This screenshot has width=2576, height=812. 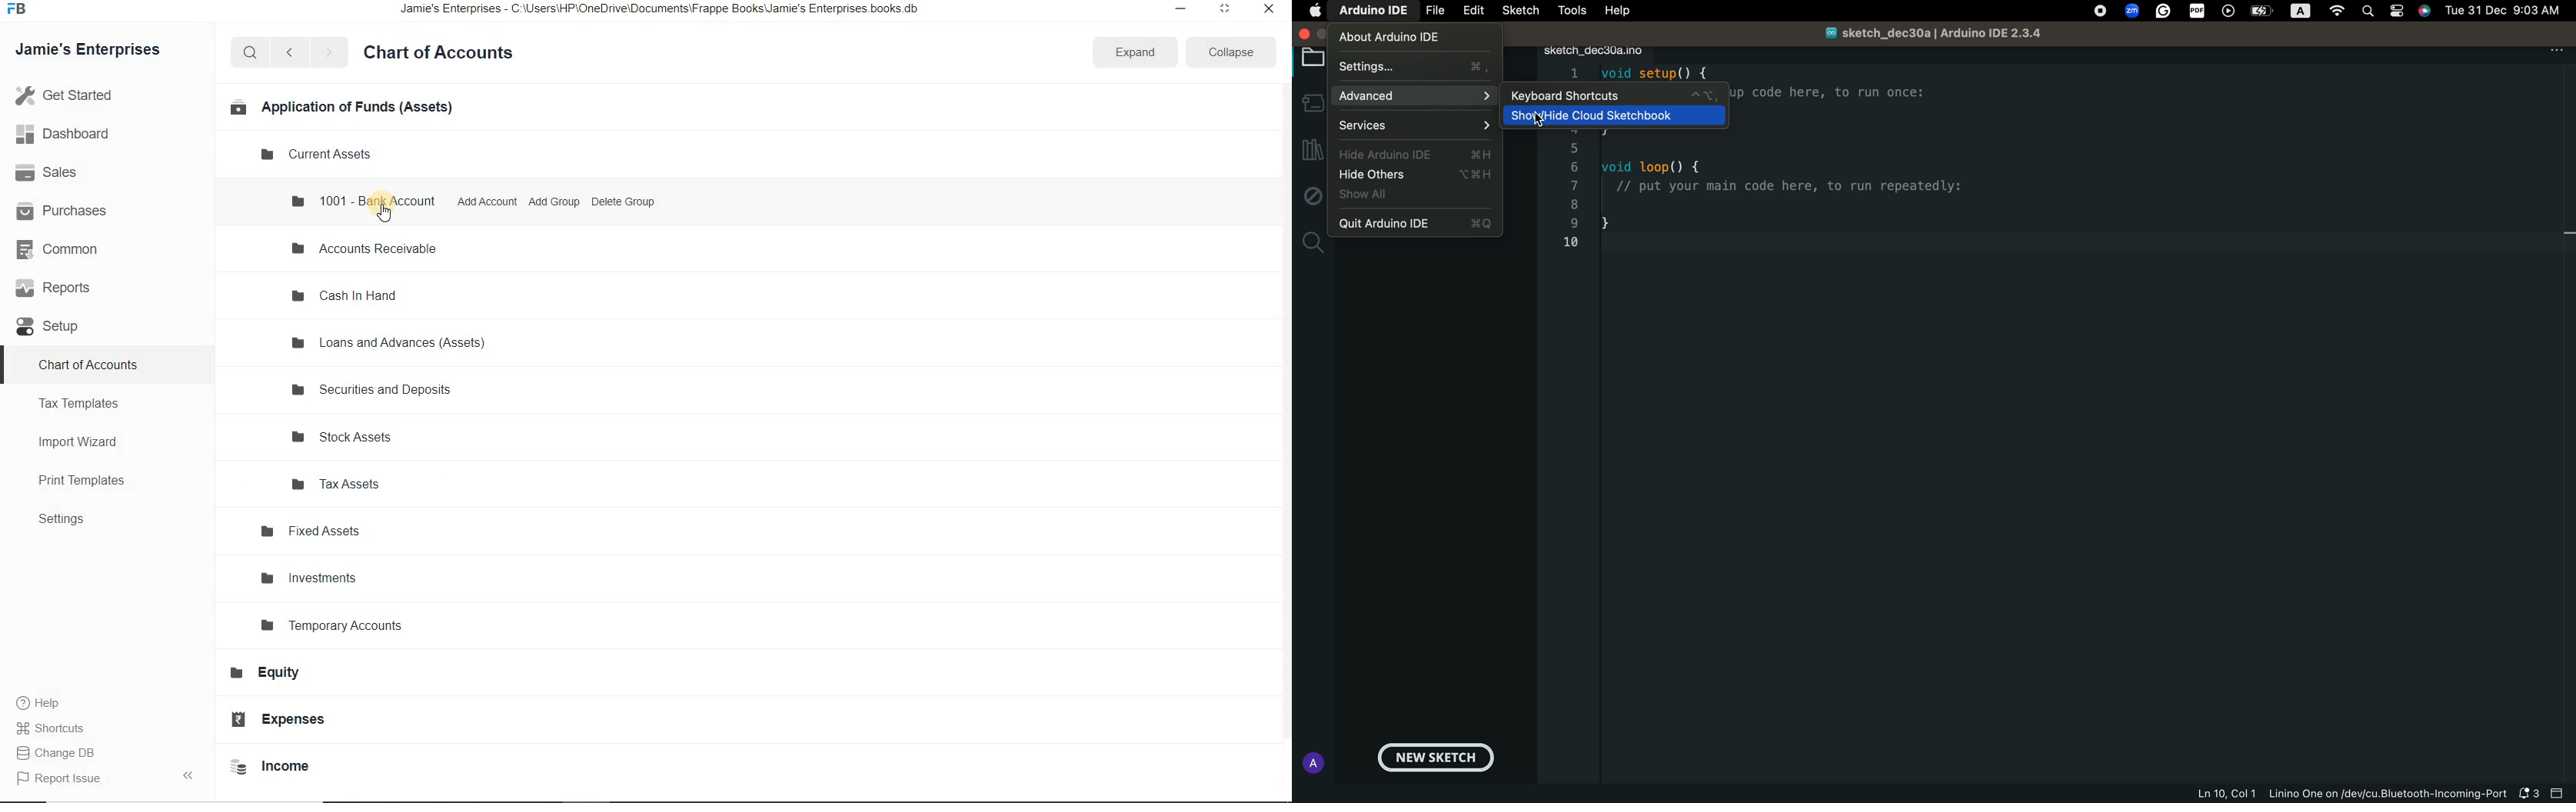 What do you see at coordinates (374, 389) in the screenshot?
I see `Securities and Deposits` at bounding box center [374, 389].